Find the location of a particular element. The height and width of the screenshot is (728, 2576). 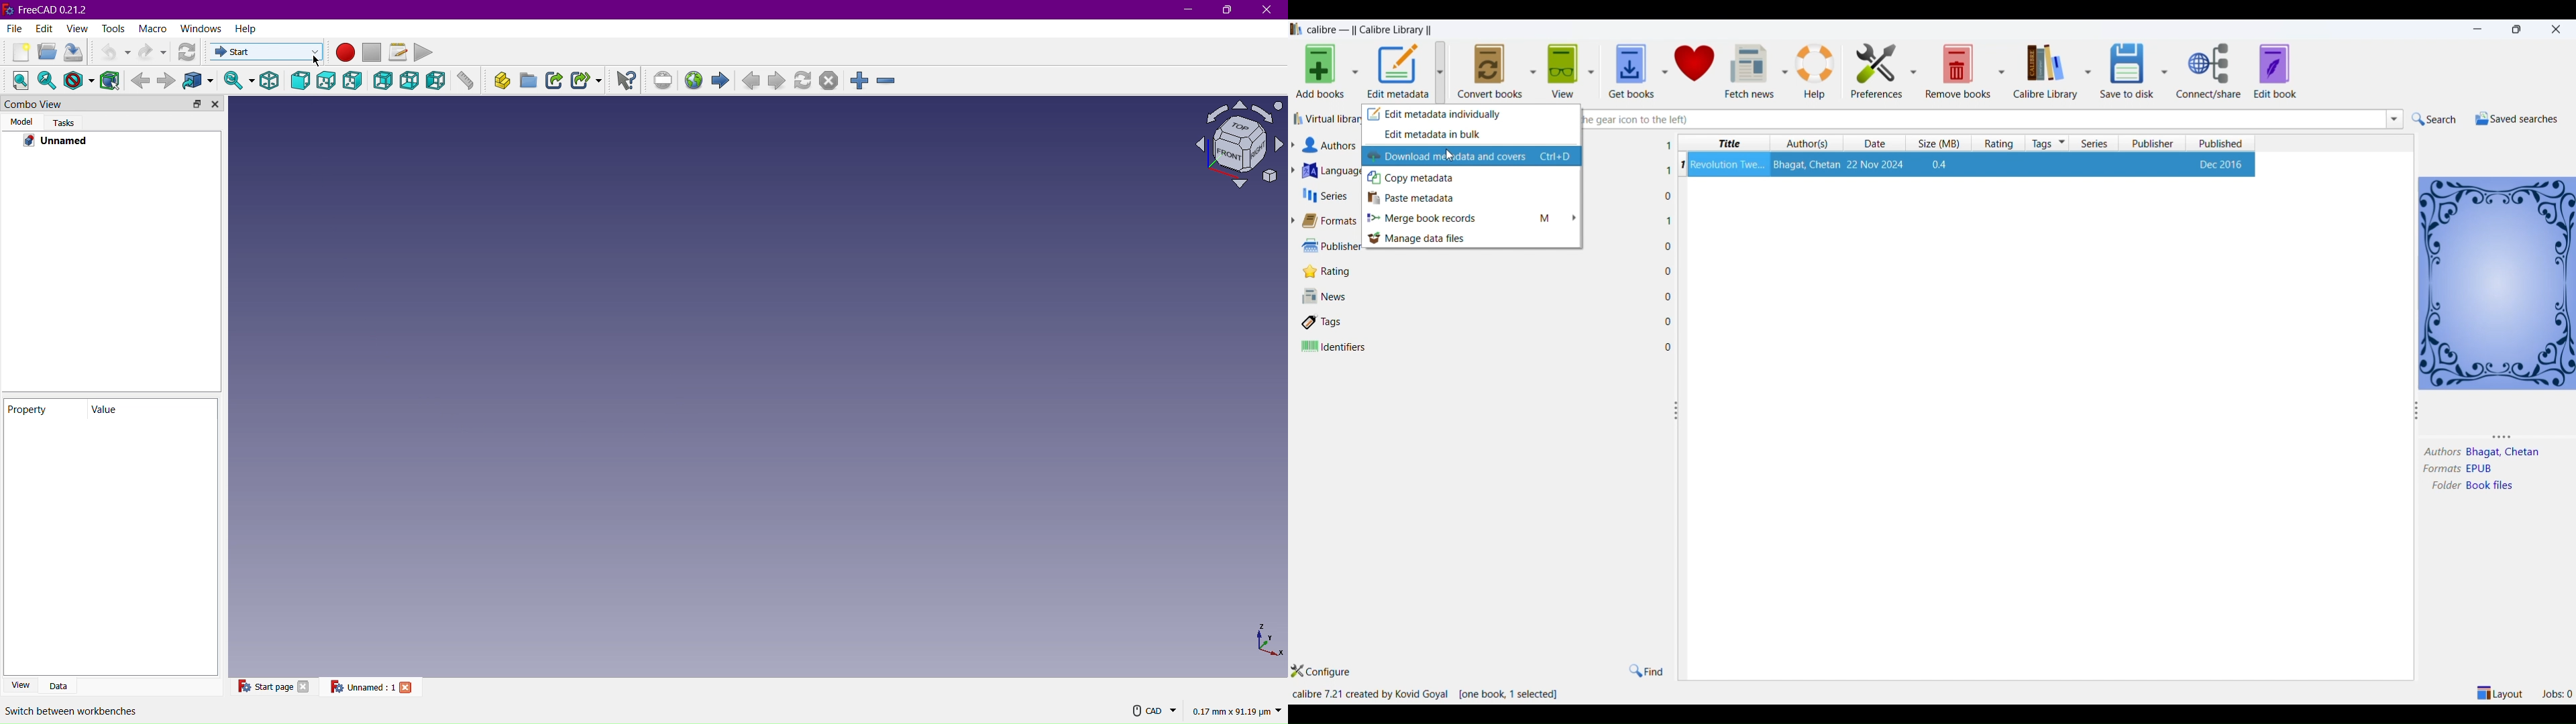

Undo is located at coordinates (109, 53).